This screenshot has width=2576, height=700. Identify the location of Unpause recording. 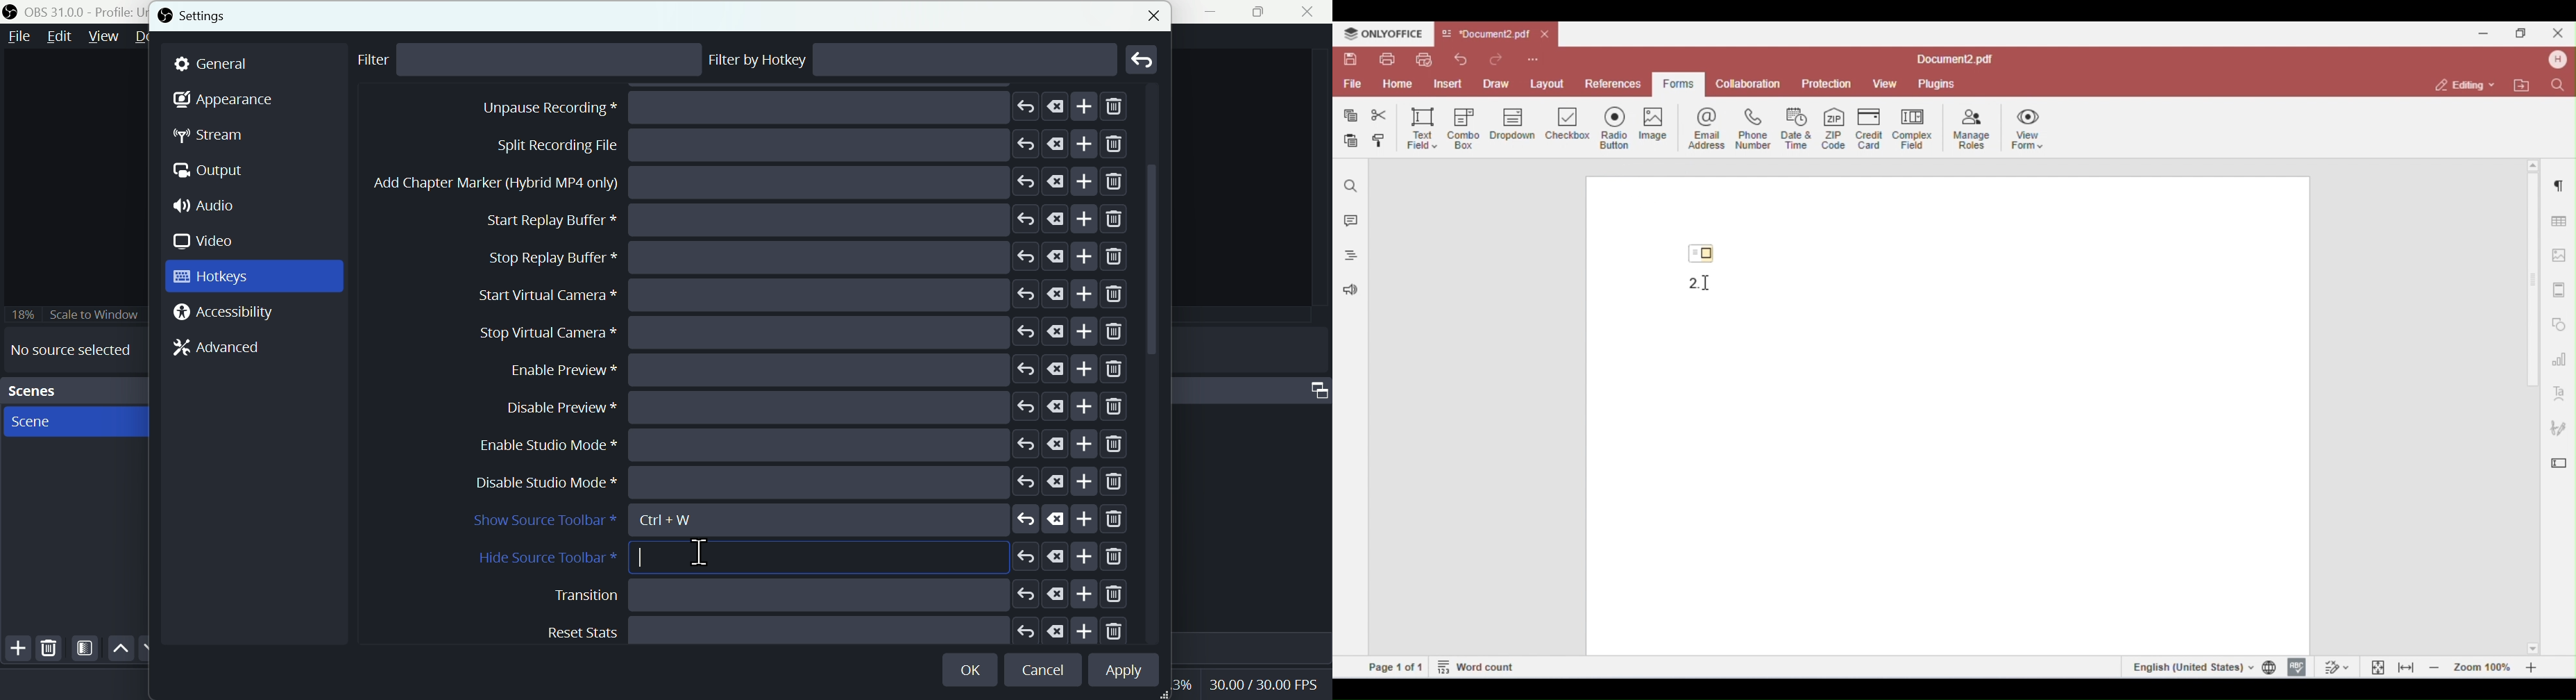
(811, 256).